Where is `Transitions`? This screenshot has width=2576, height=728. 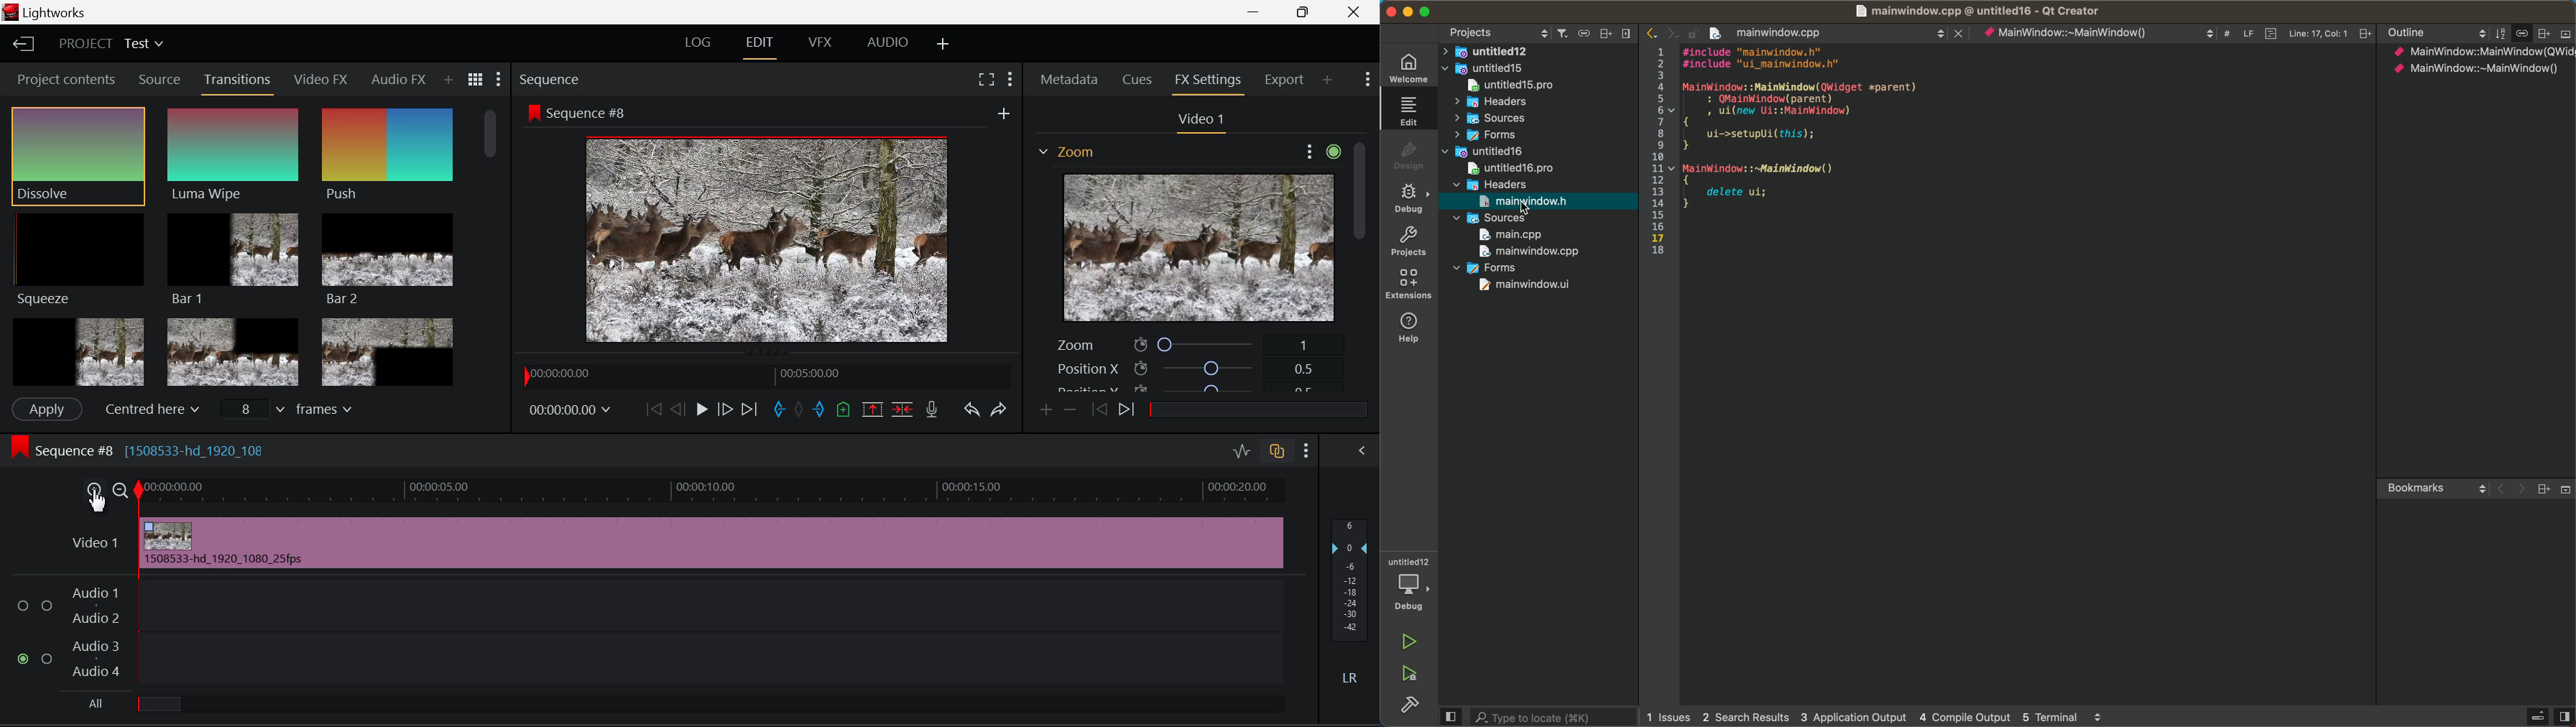
Transitions is located at coordinates (240, 81).